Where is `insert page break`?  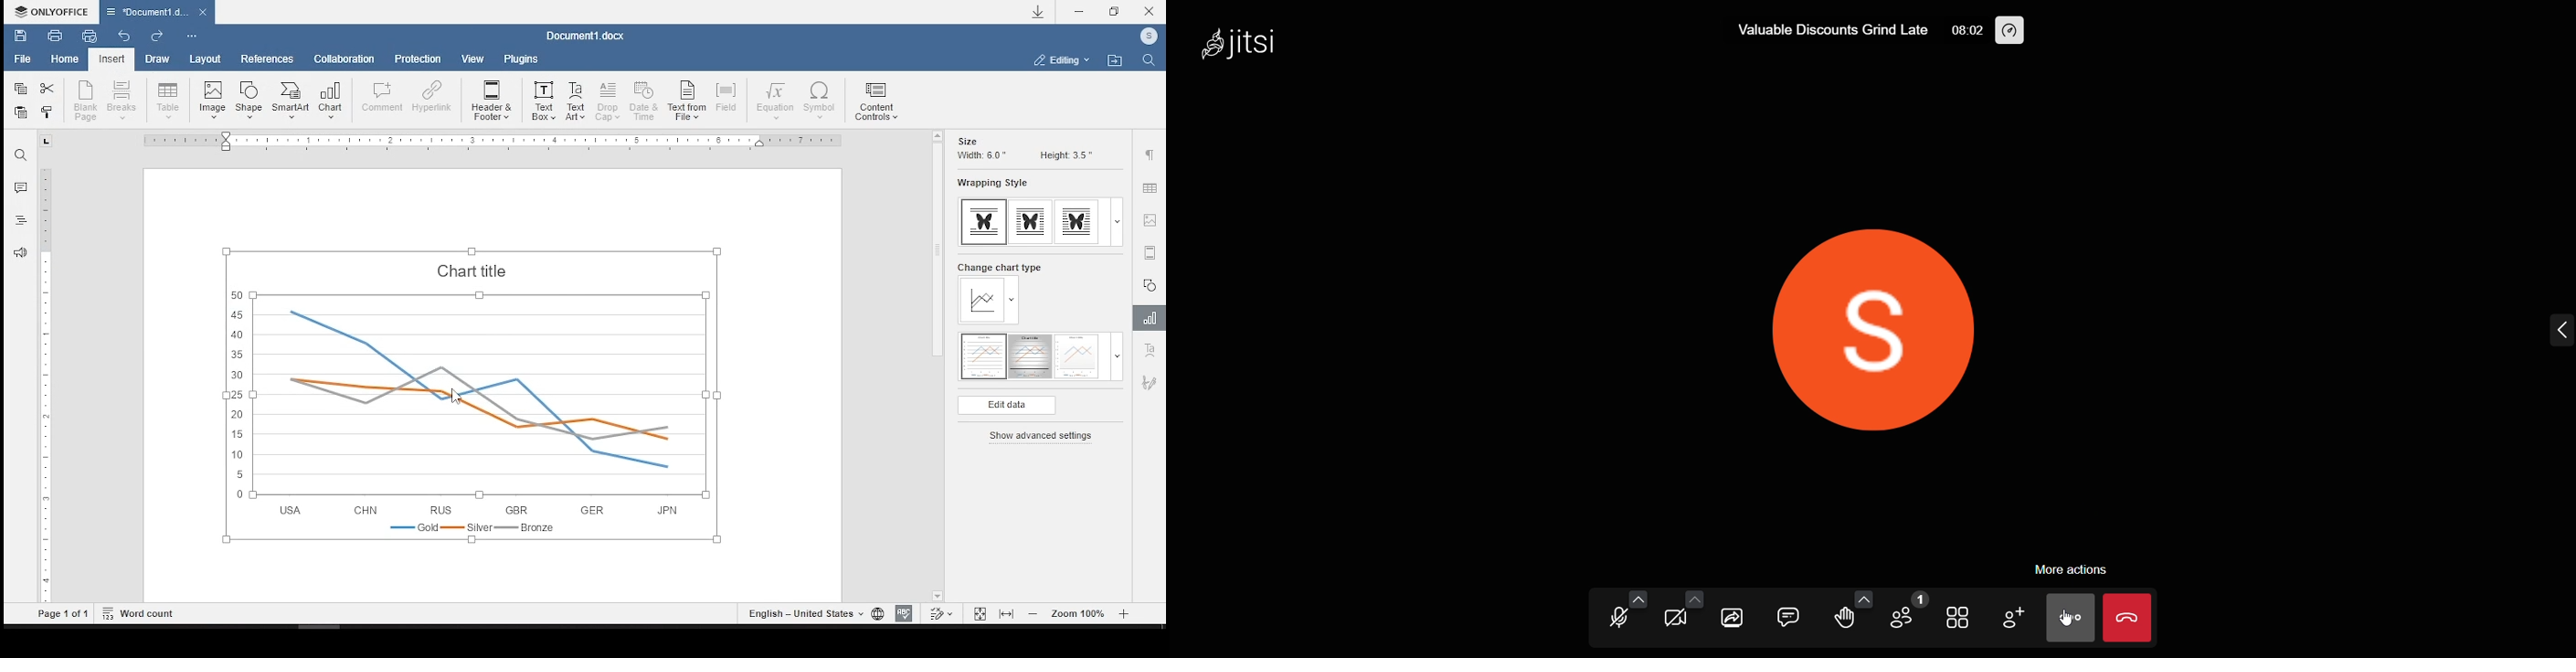 insert page break is located at coordinates (124, 100).